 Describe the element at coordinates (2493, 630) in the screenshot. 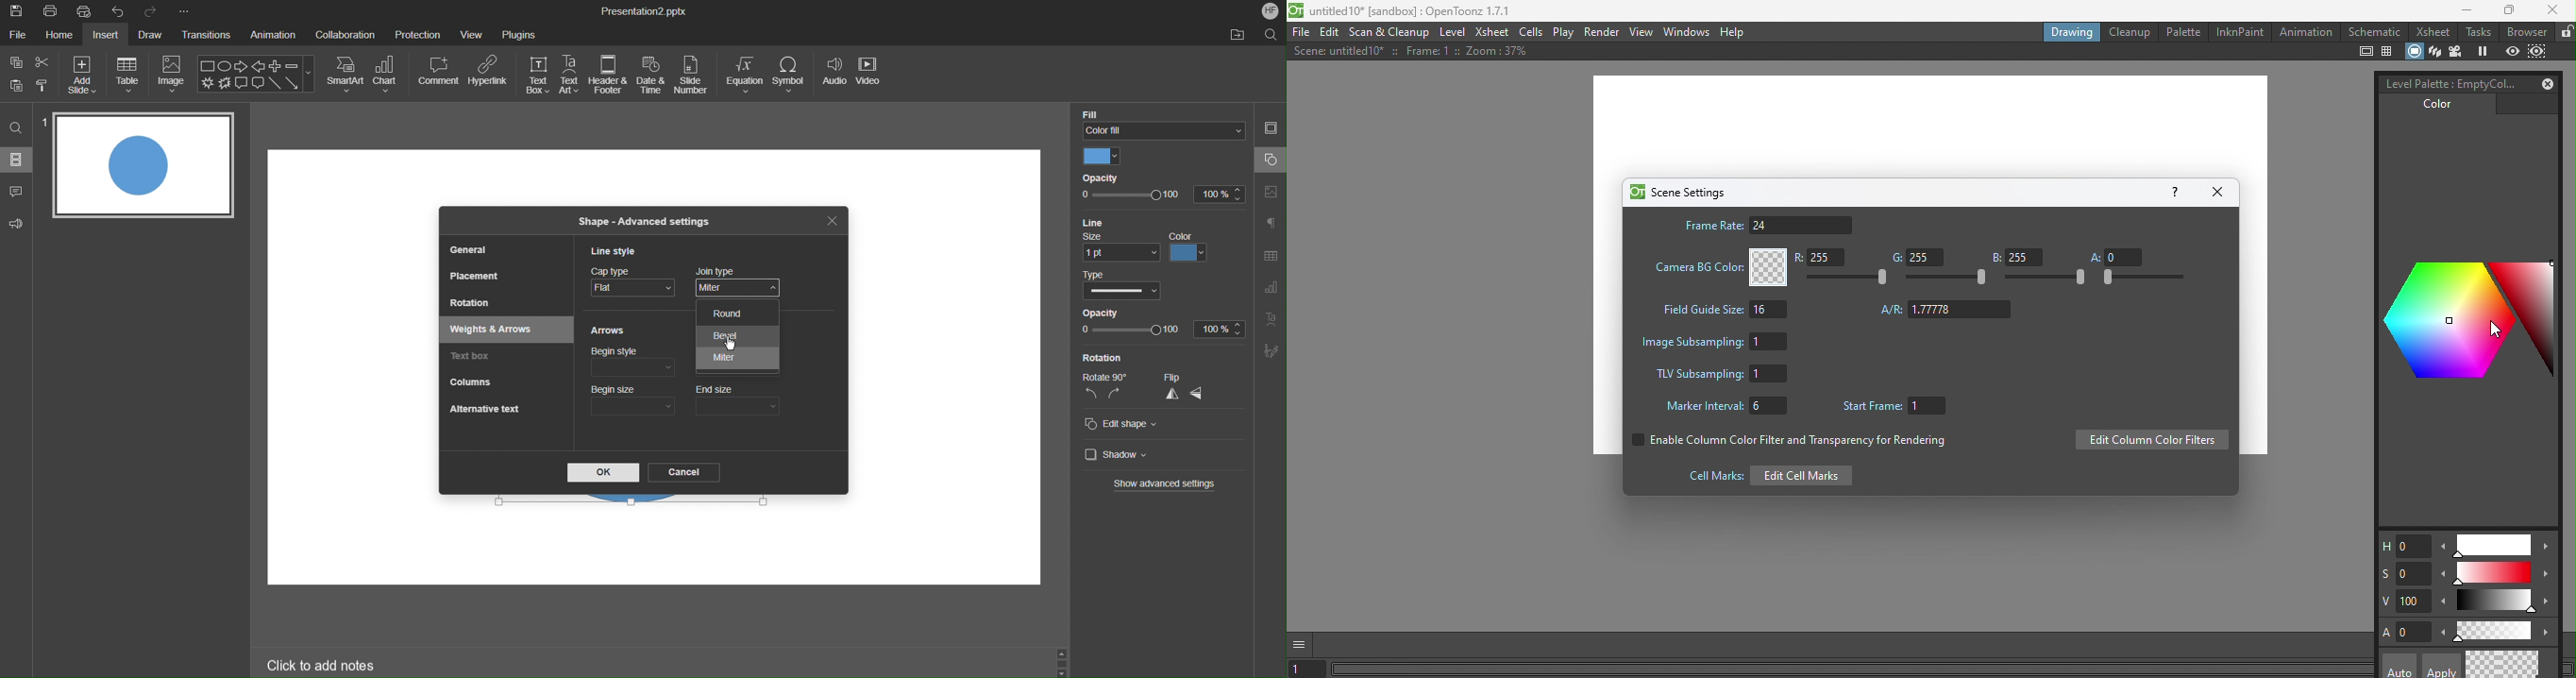

I see `Slide bar` at that location.